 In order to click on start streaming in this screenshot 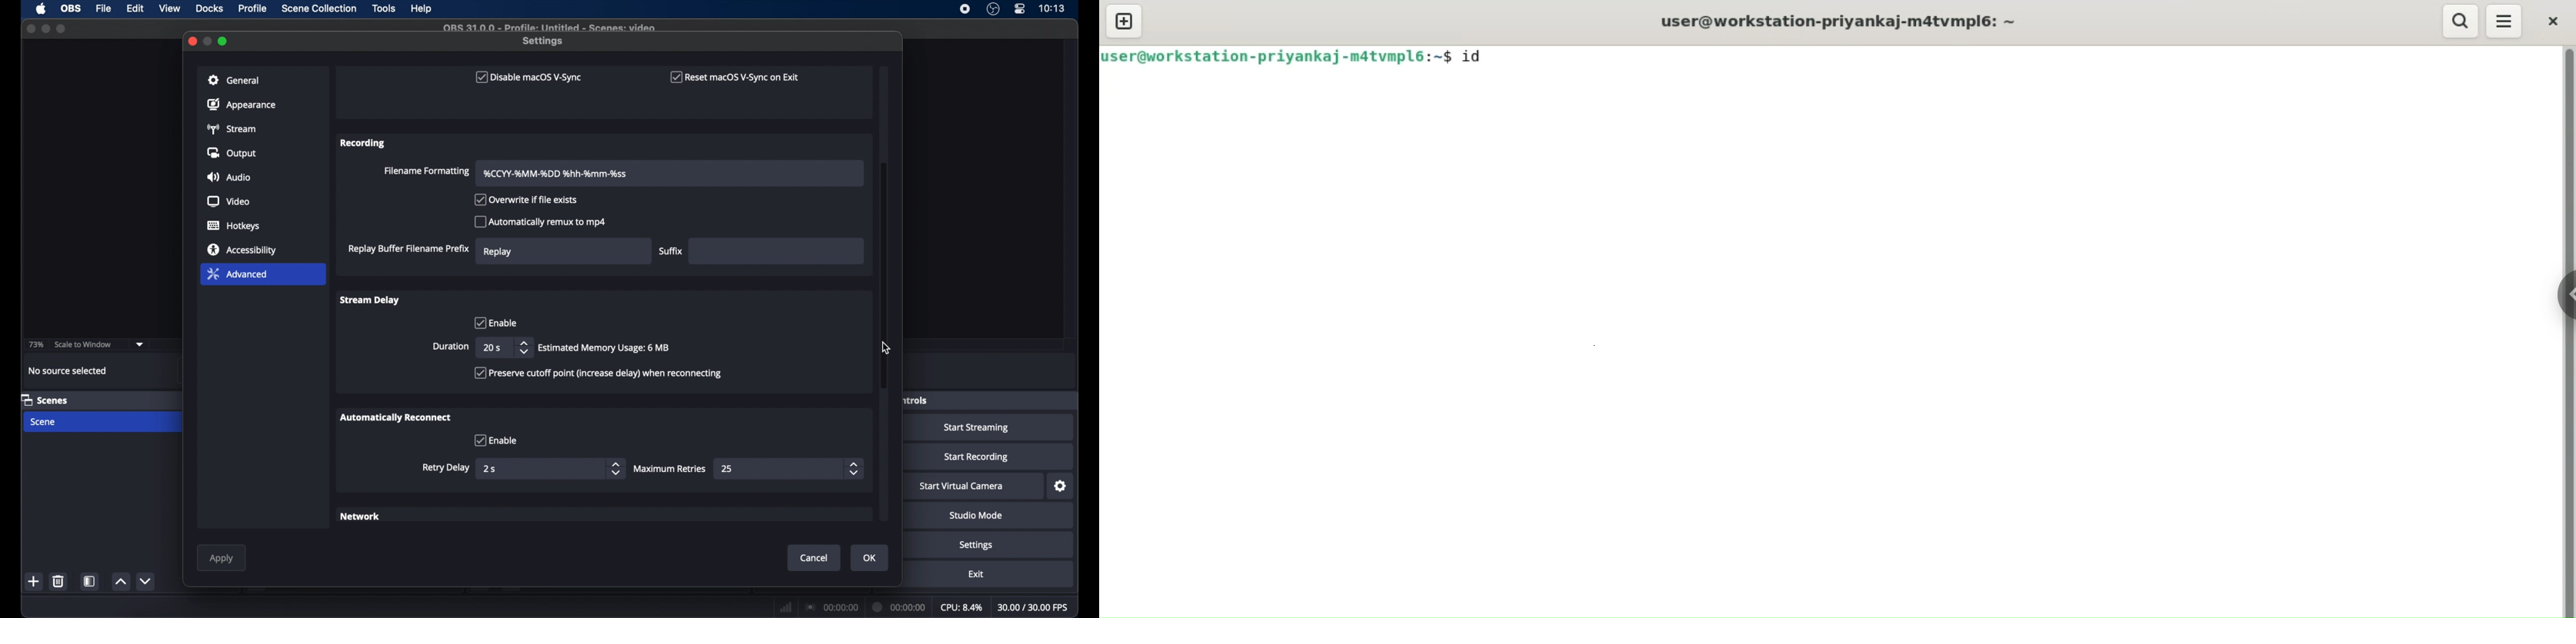, I will do `click(977, 428)`.